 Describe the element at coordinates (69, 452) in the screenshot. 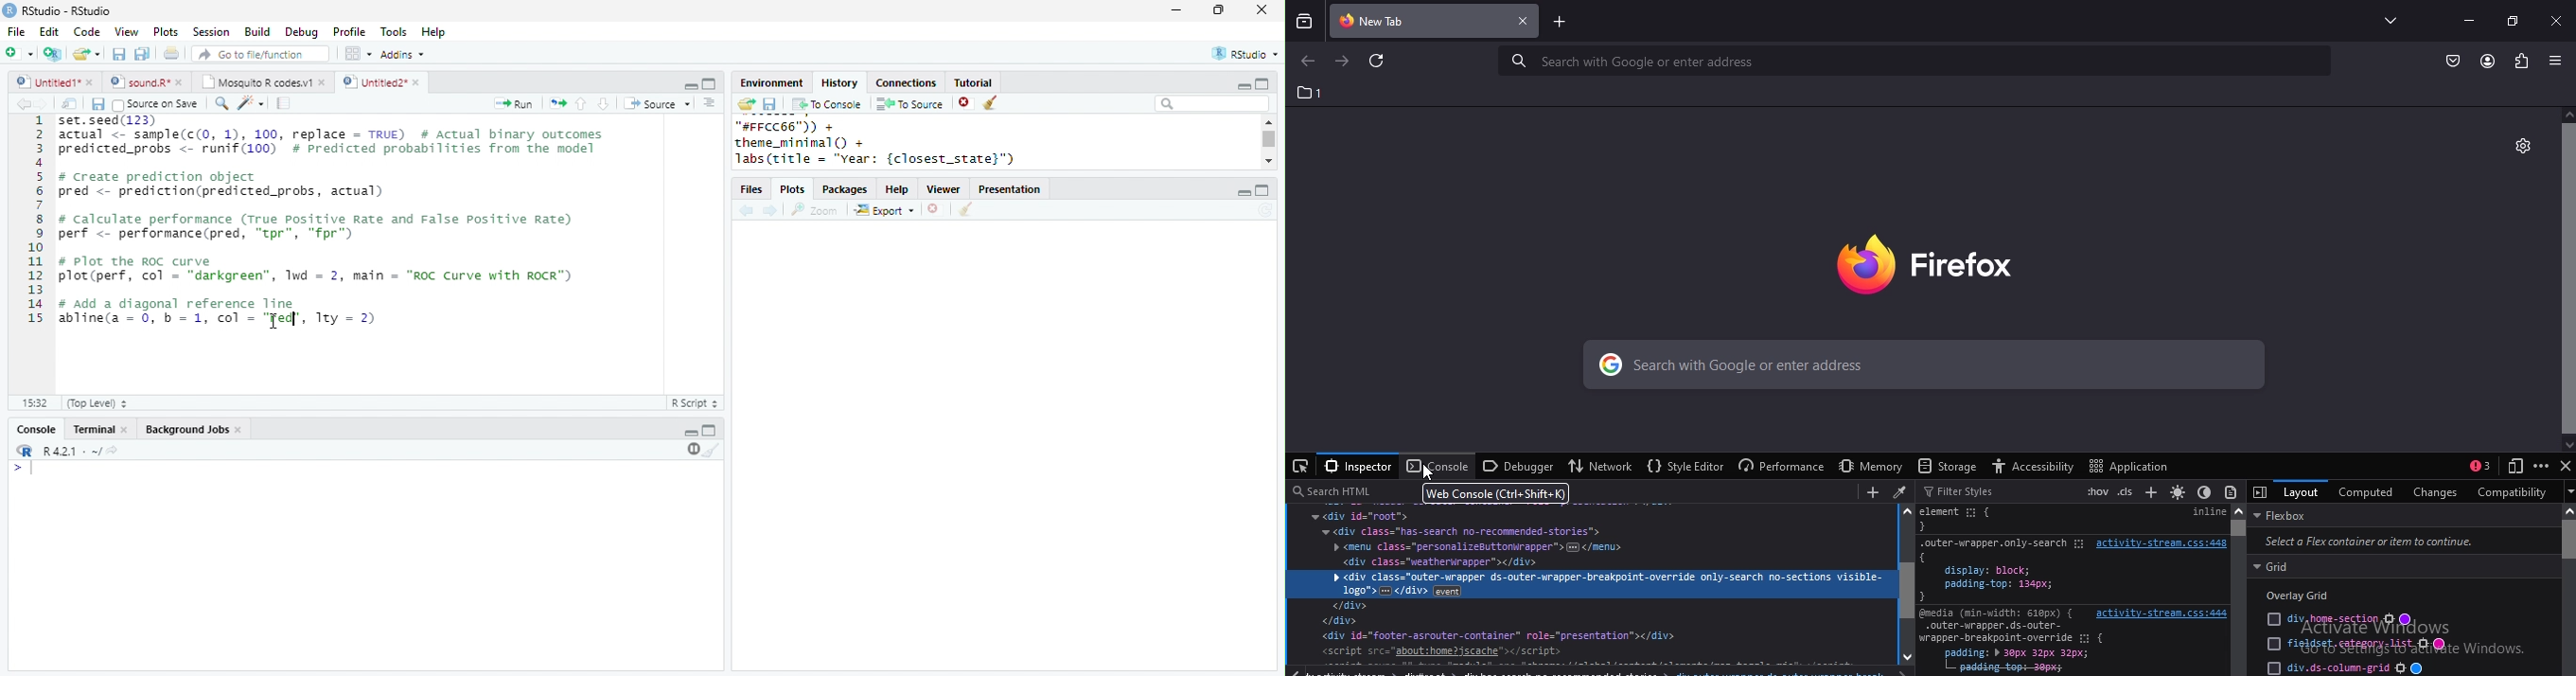

I see `R 4.2.1 .~/` at that location.